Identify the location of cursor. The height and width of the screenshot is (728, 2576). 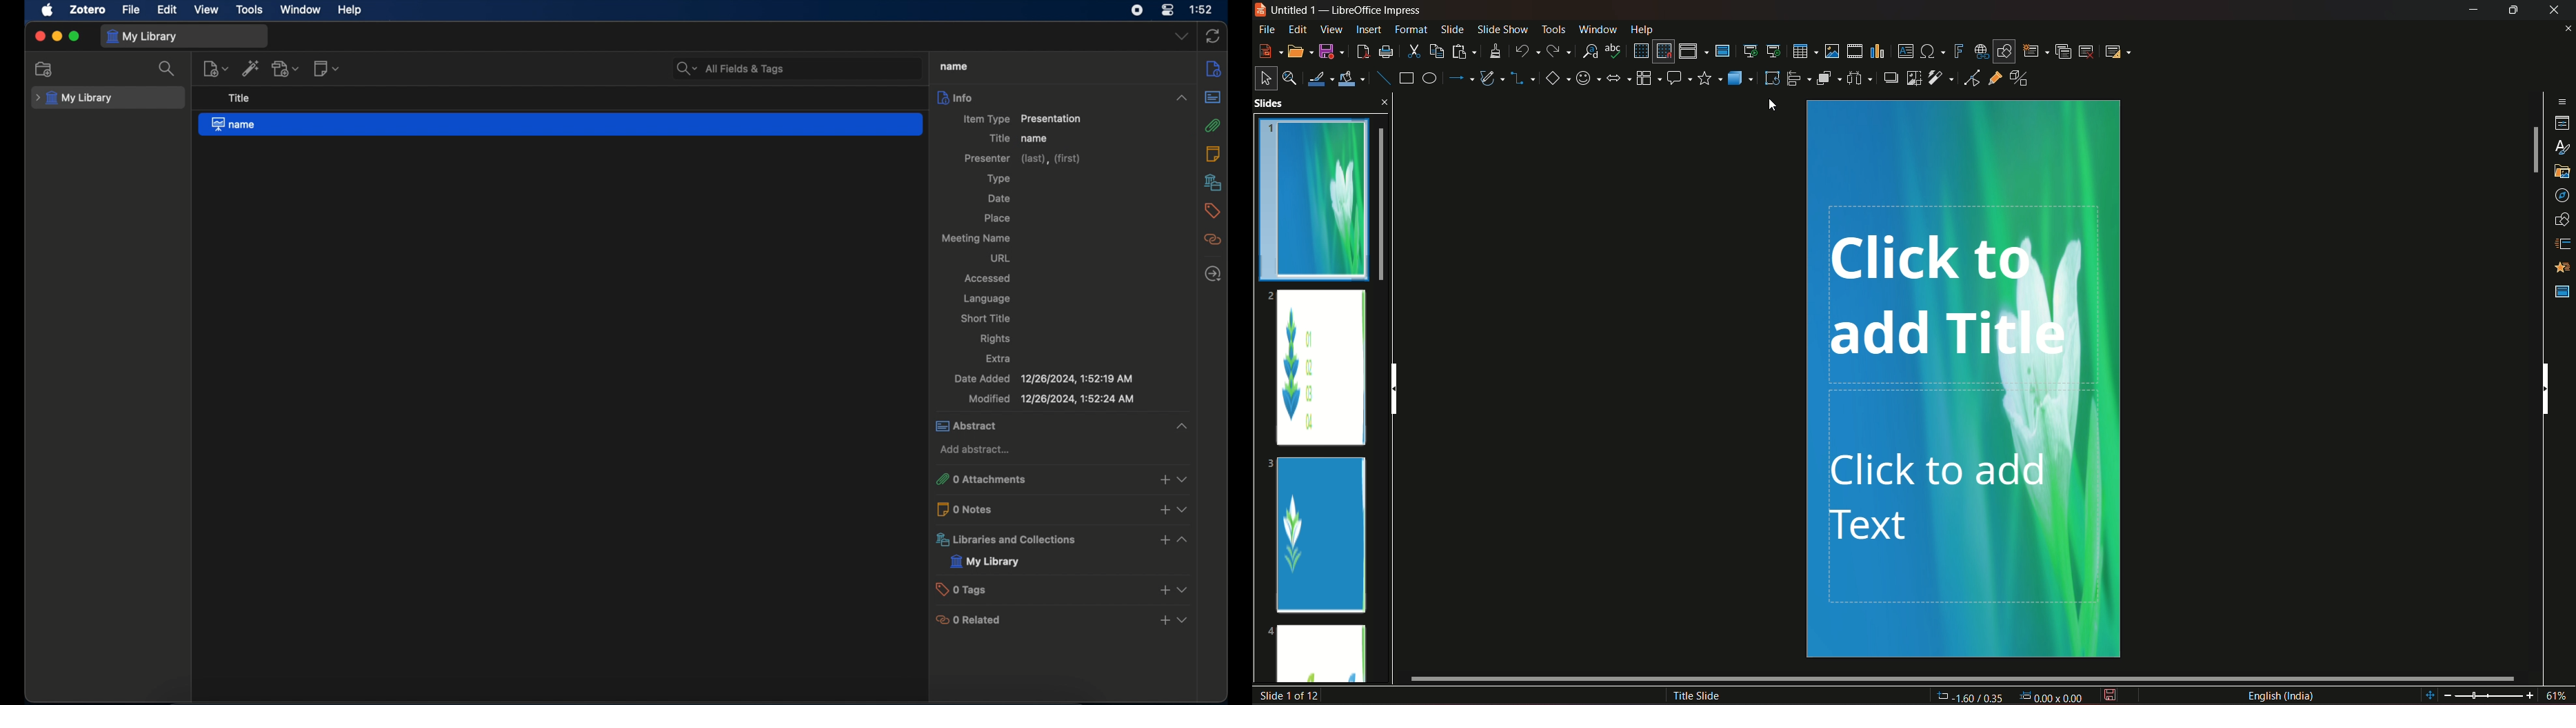
(1762, 104).